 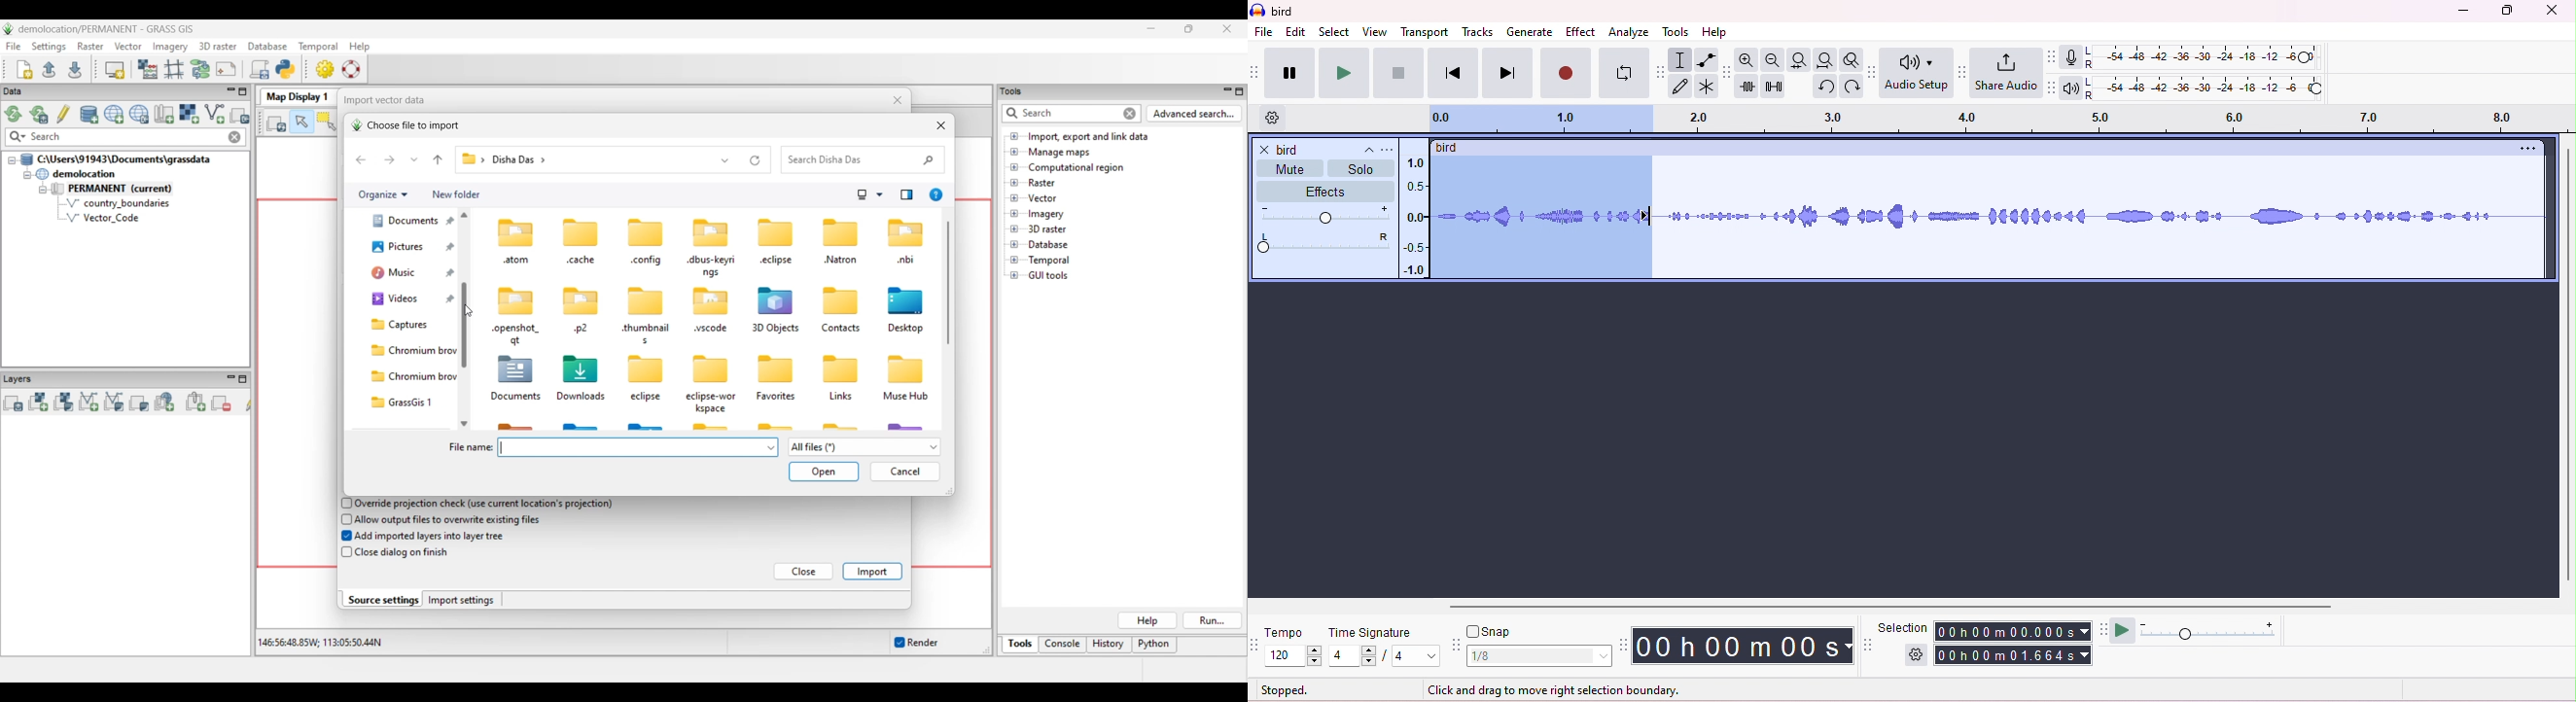 What do you see at coordinates (1360, 169) in the screenshot?
I see `solo` at bounding box center [1360, 169].